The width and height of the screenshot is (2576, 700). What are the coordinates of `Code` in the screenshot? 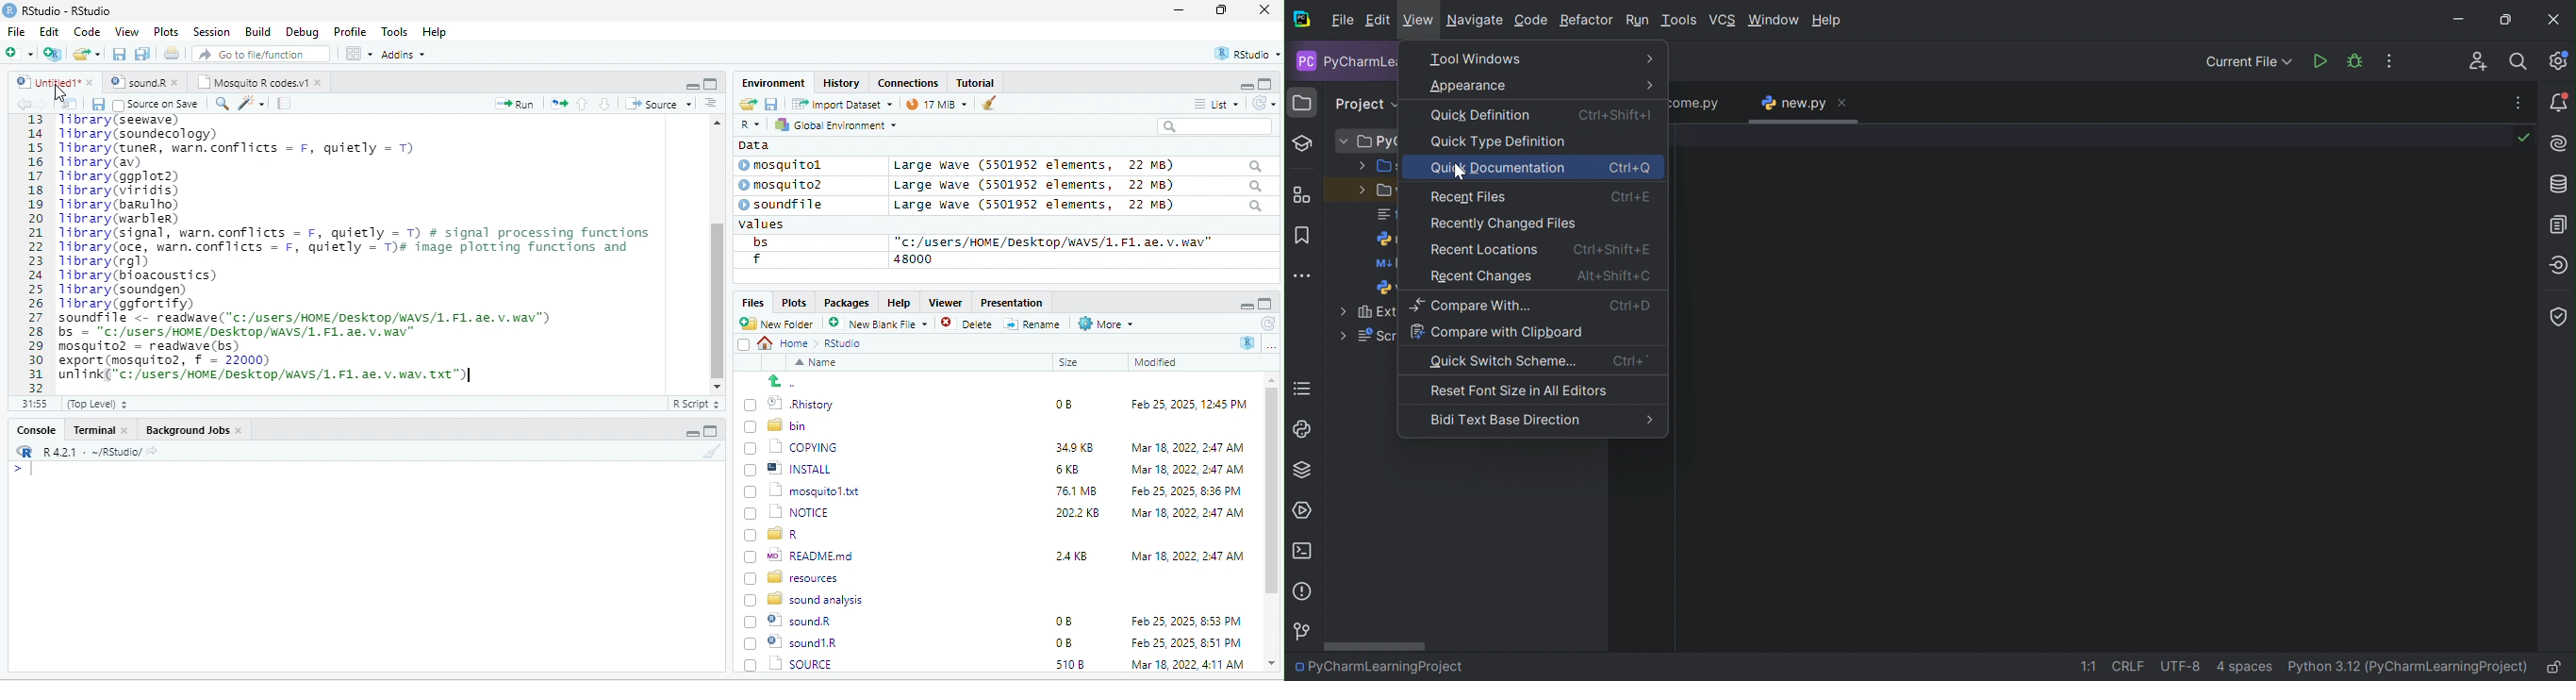 It's located at (88, 31).